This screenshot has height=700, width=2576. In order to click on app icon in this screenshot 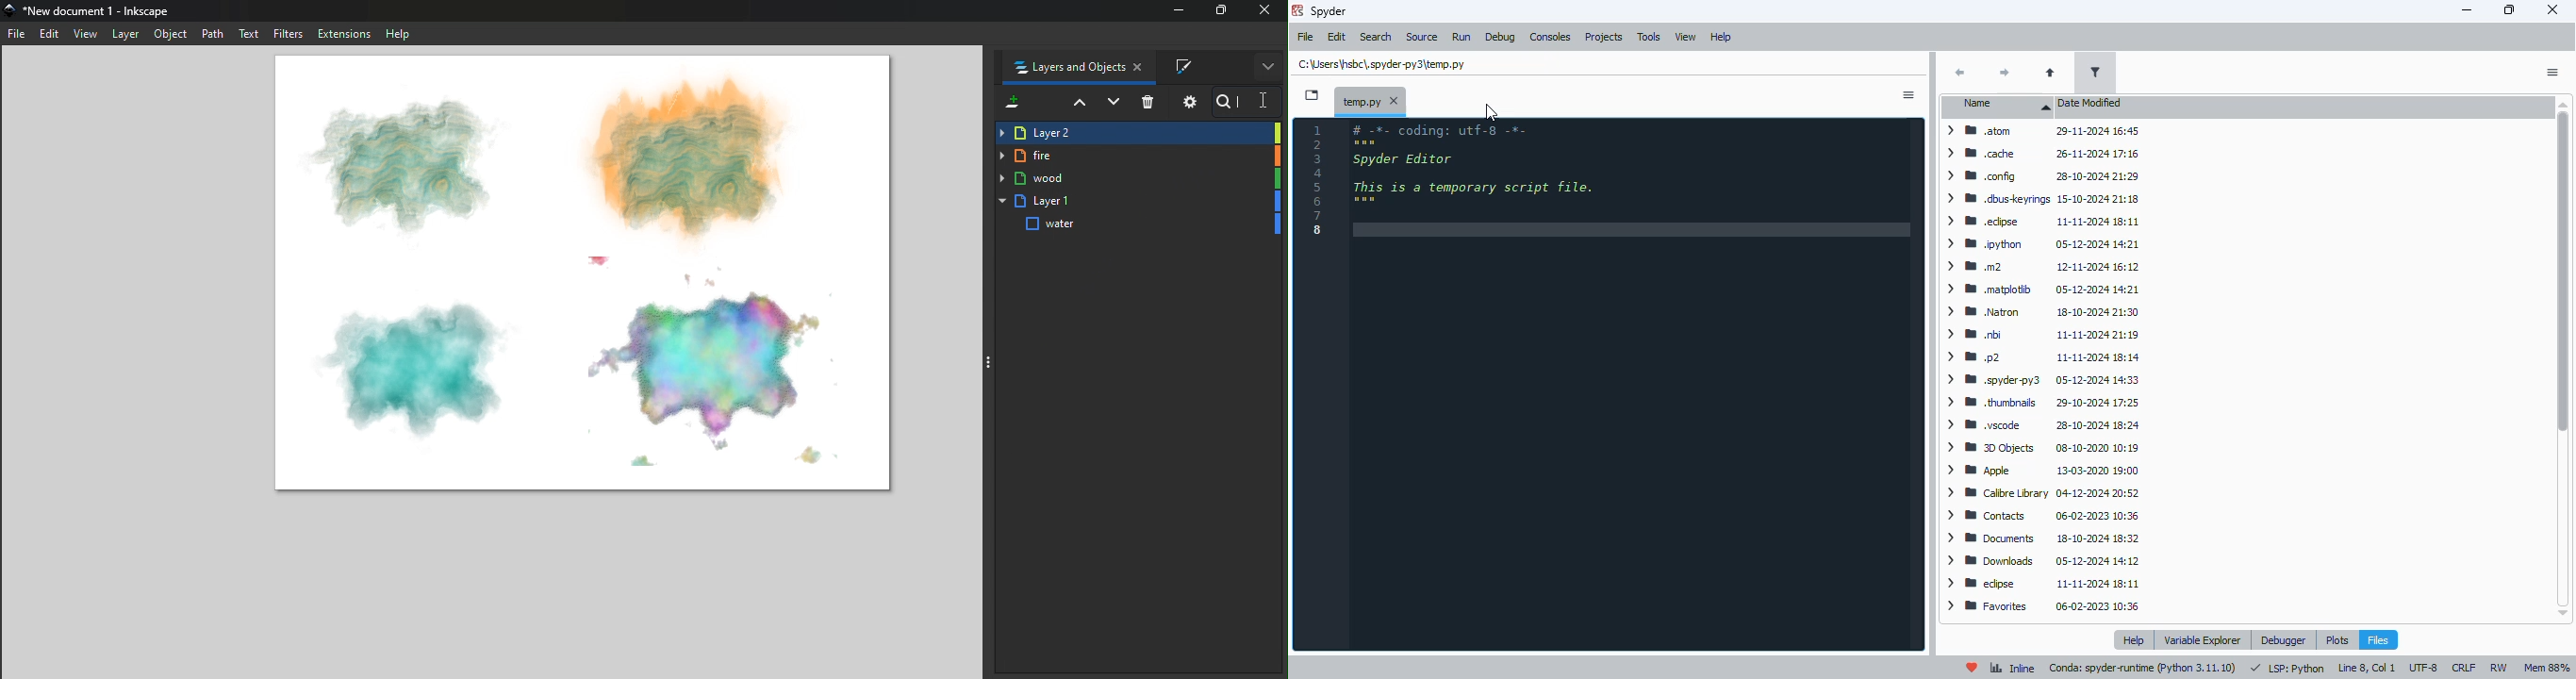, I will do `click(10, 10)`.